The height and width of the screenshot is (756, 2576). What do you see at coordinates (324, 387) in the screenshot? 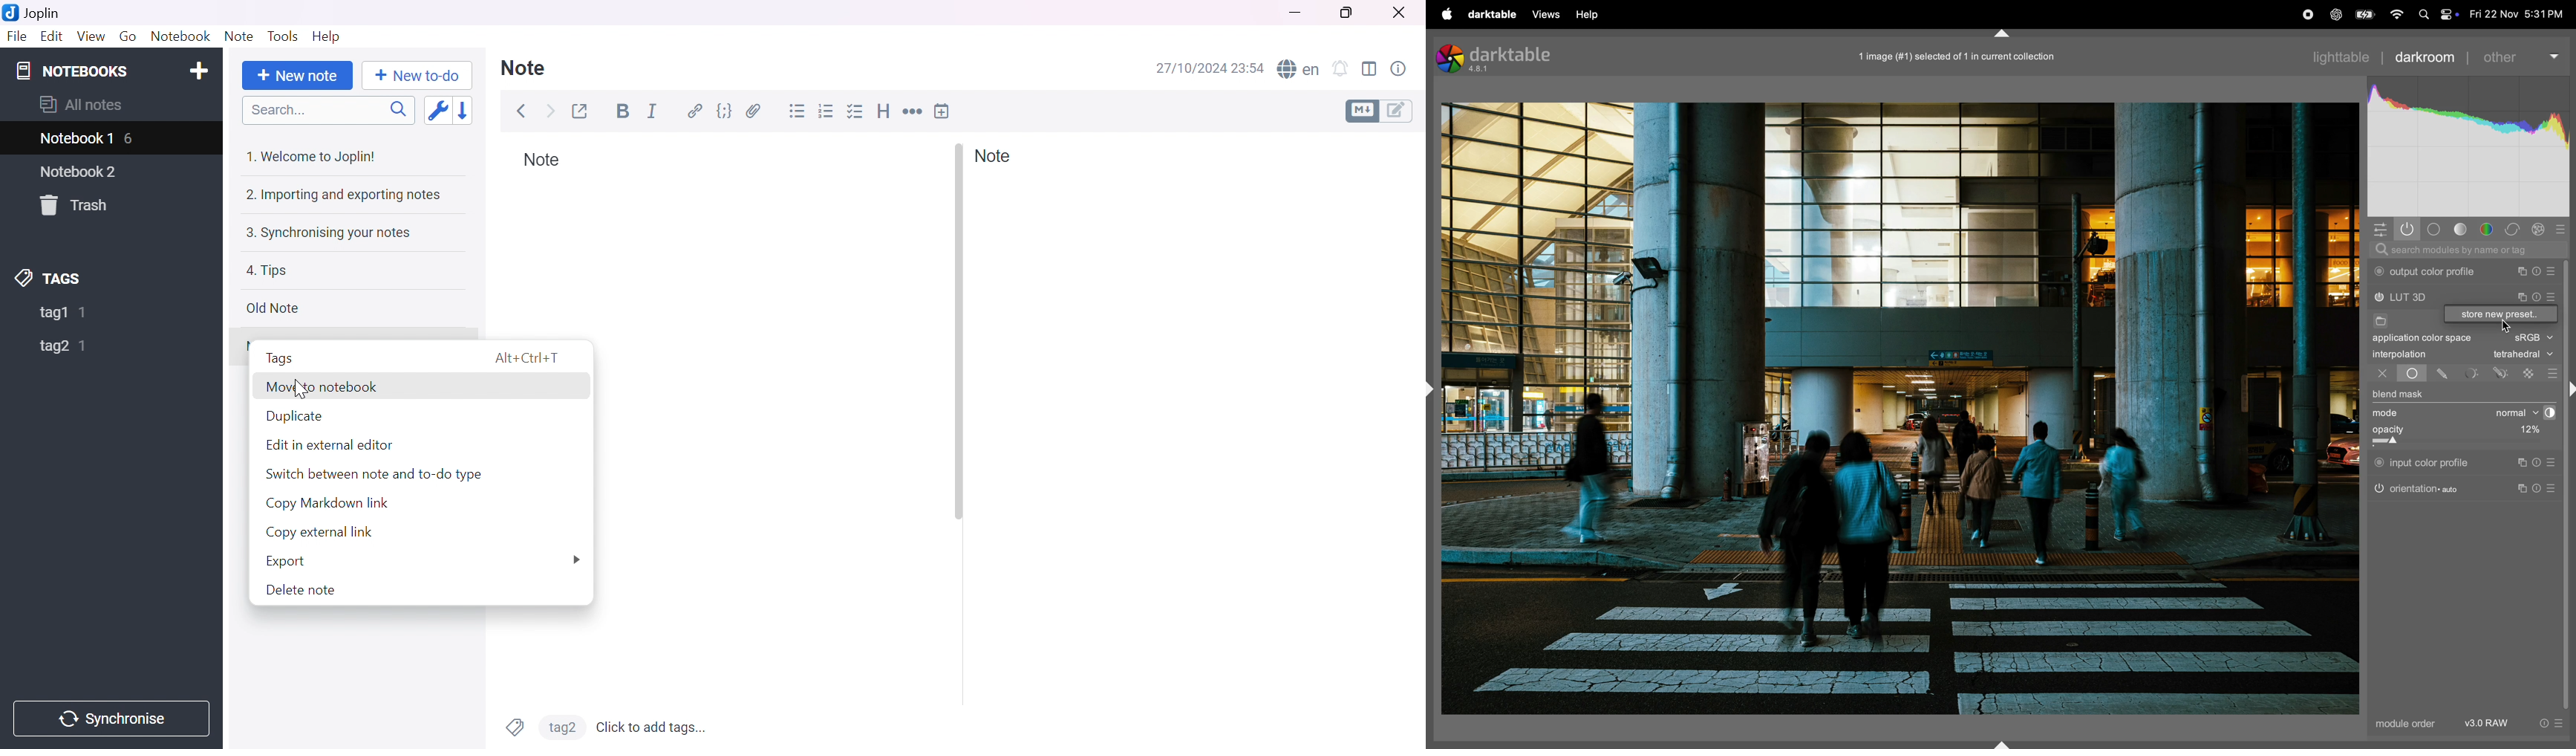
I see `Move to notebook` at bounding box center [324, 387].